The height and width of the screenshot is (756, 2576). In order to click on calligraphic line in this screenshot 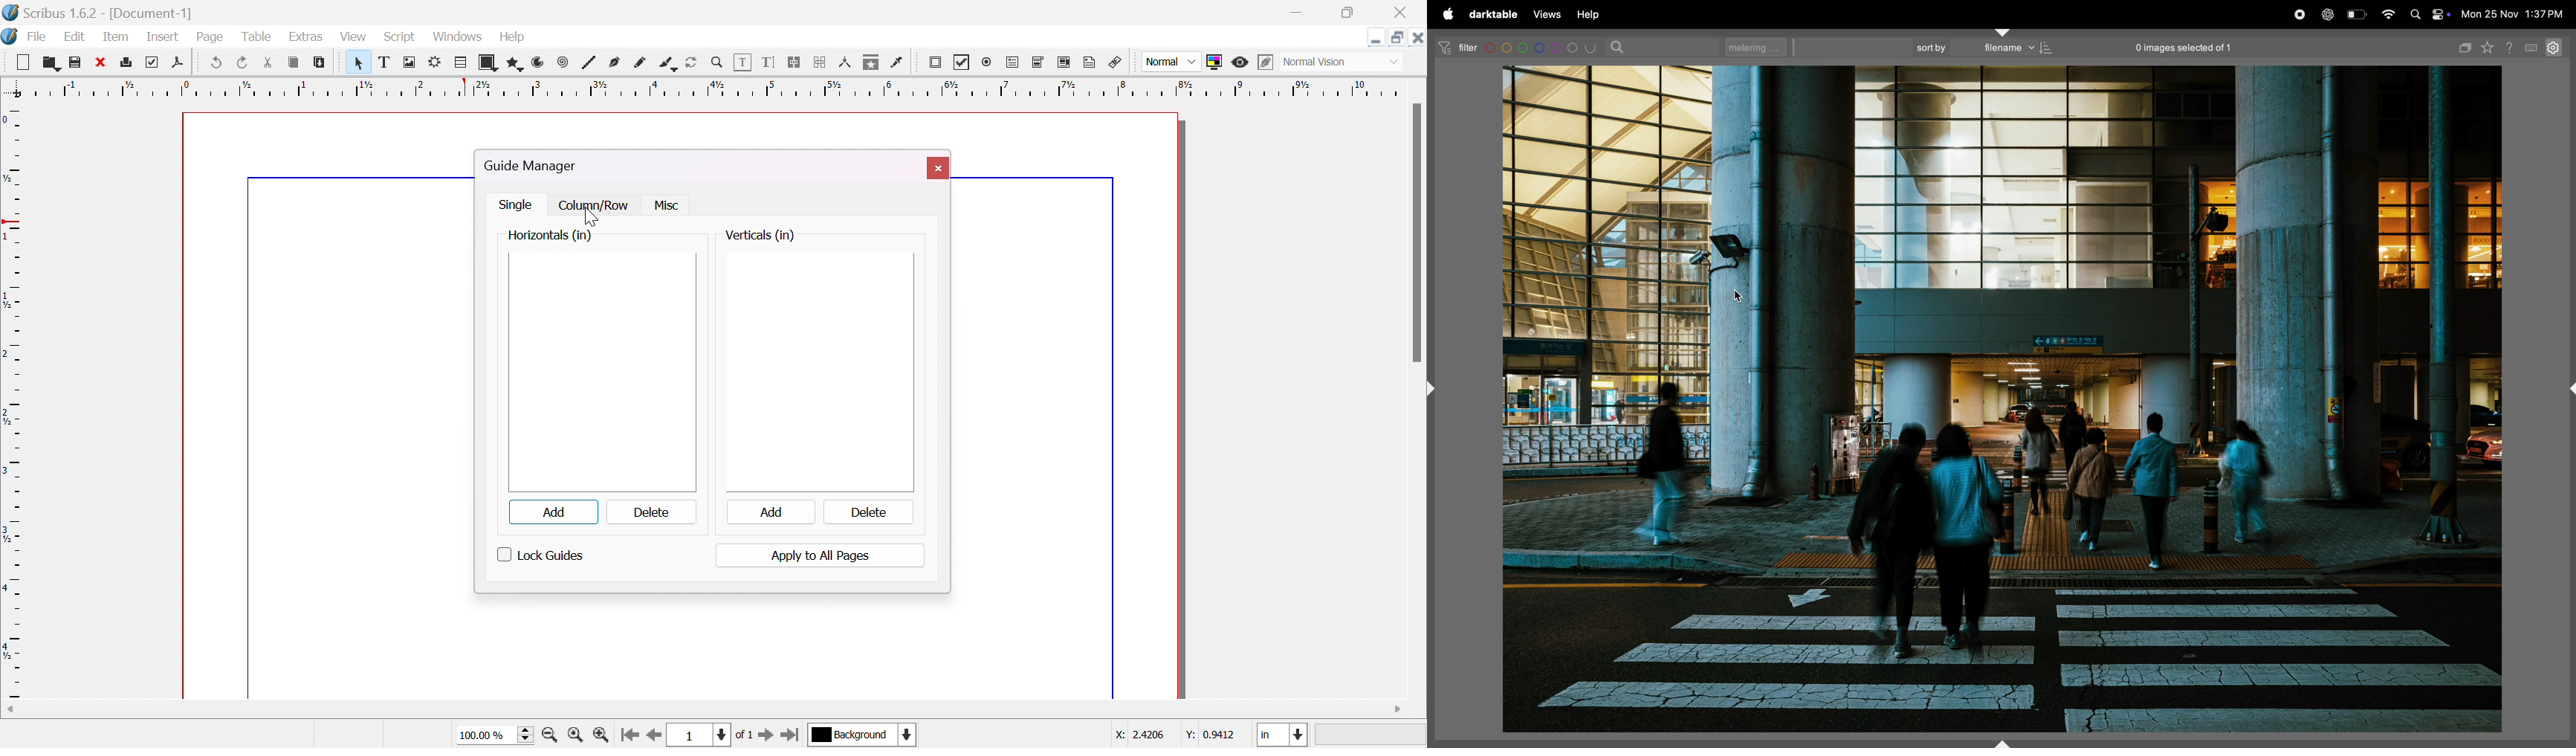, I will do `click(668, 63)`.